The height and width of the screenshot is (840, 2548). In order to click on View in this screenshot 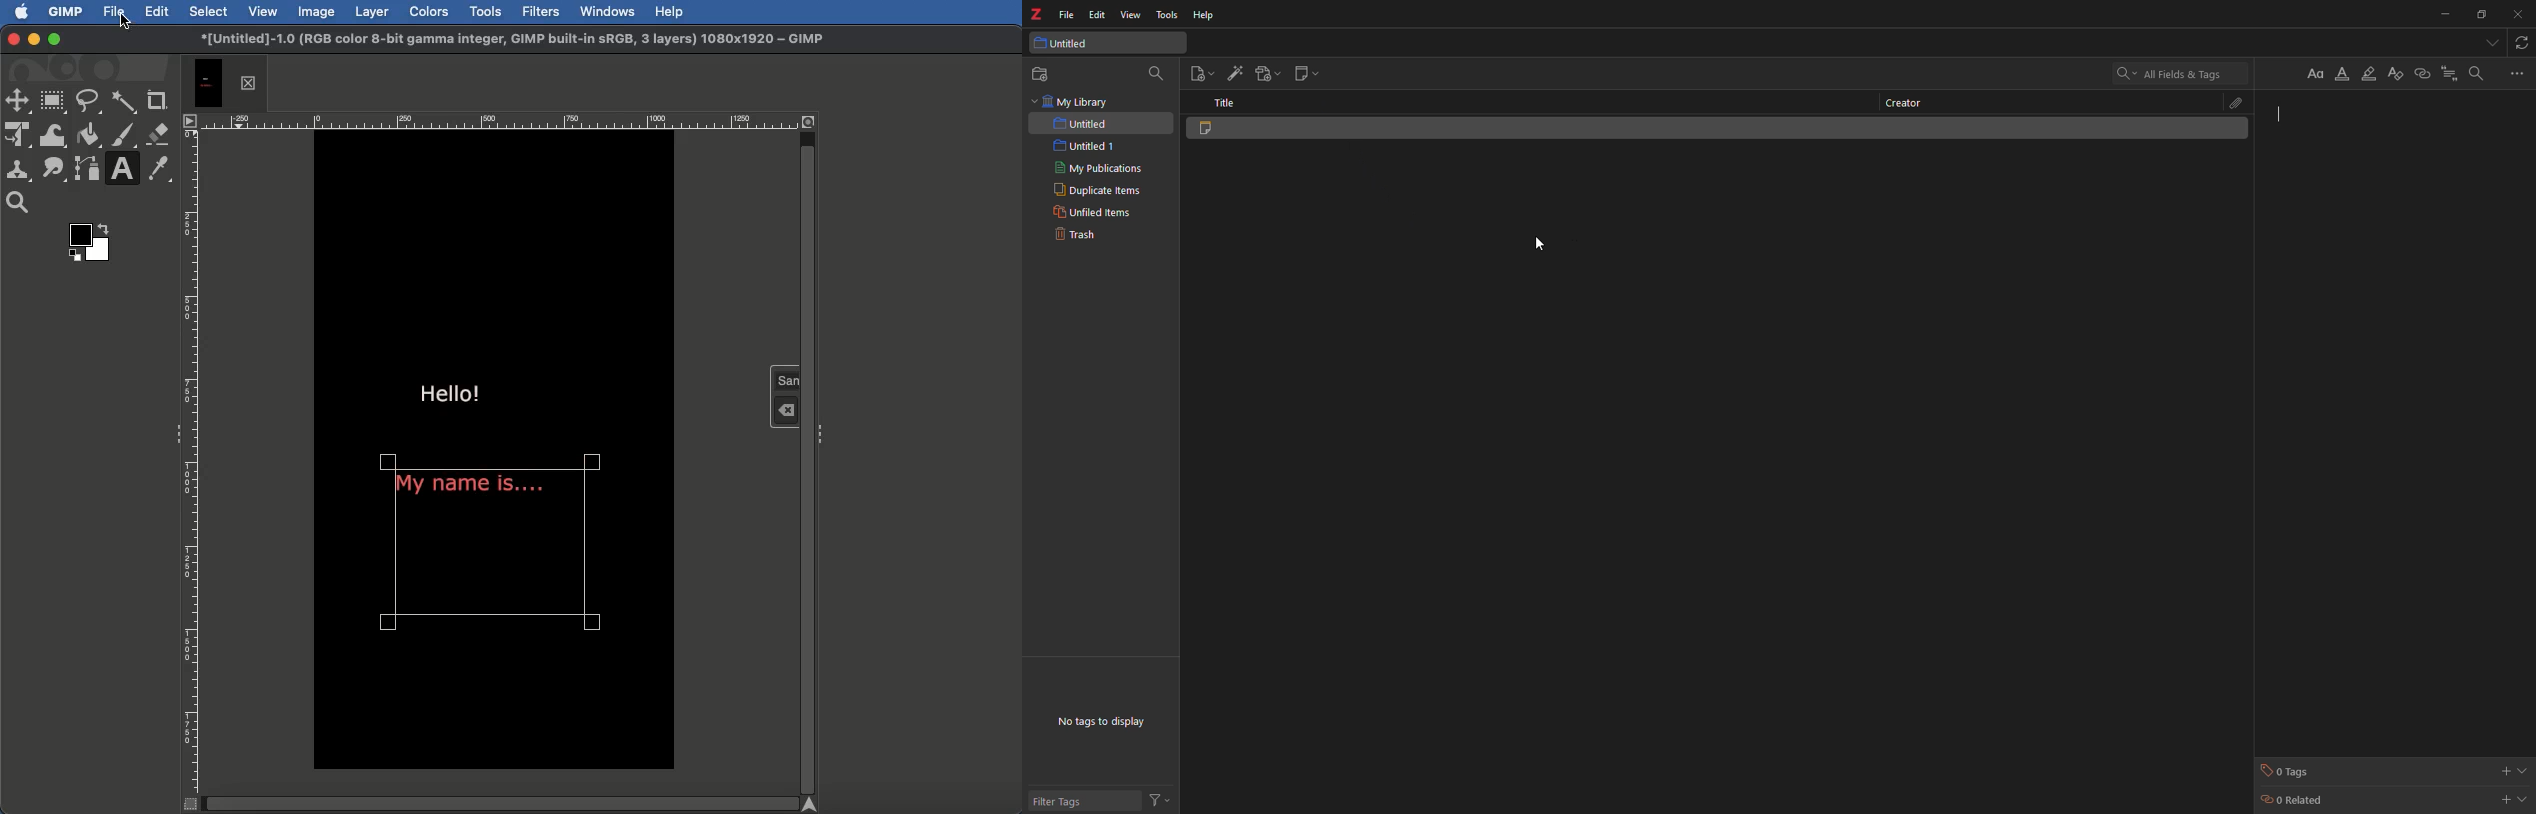, I will do `click(265, 12)`.